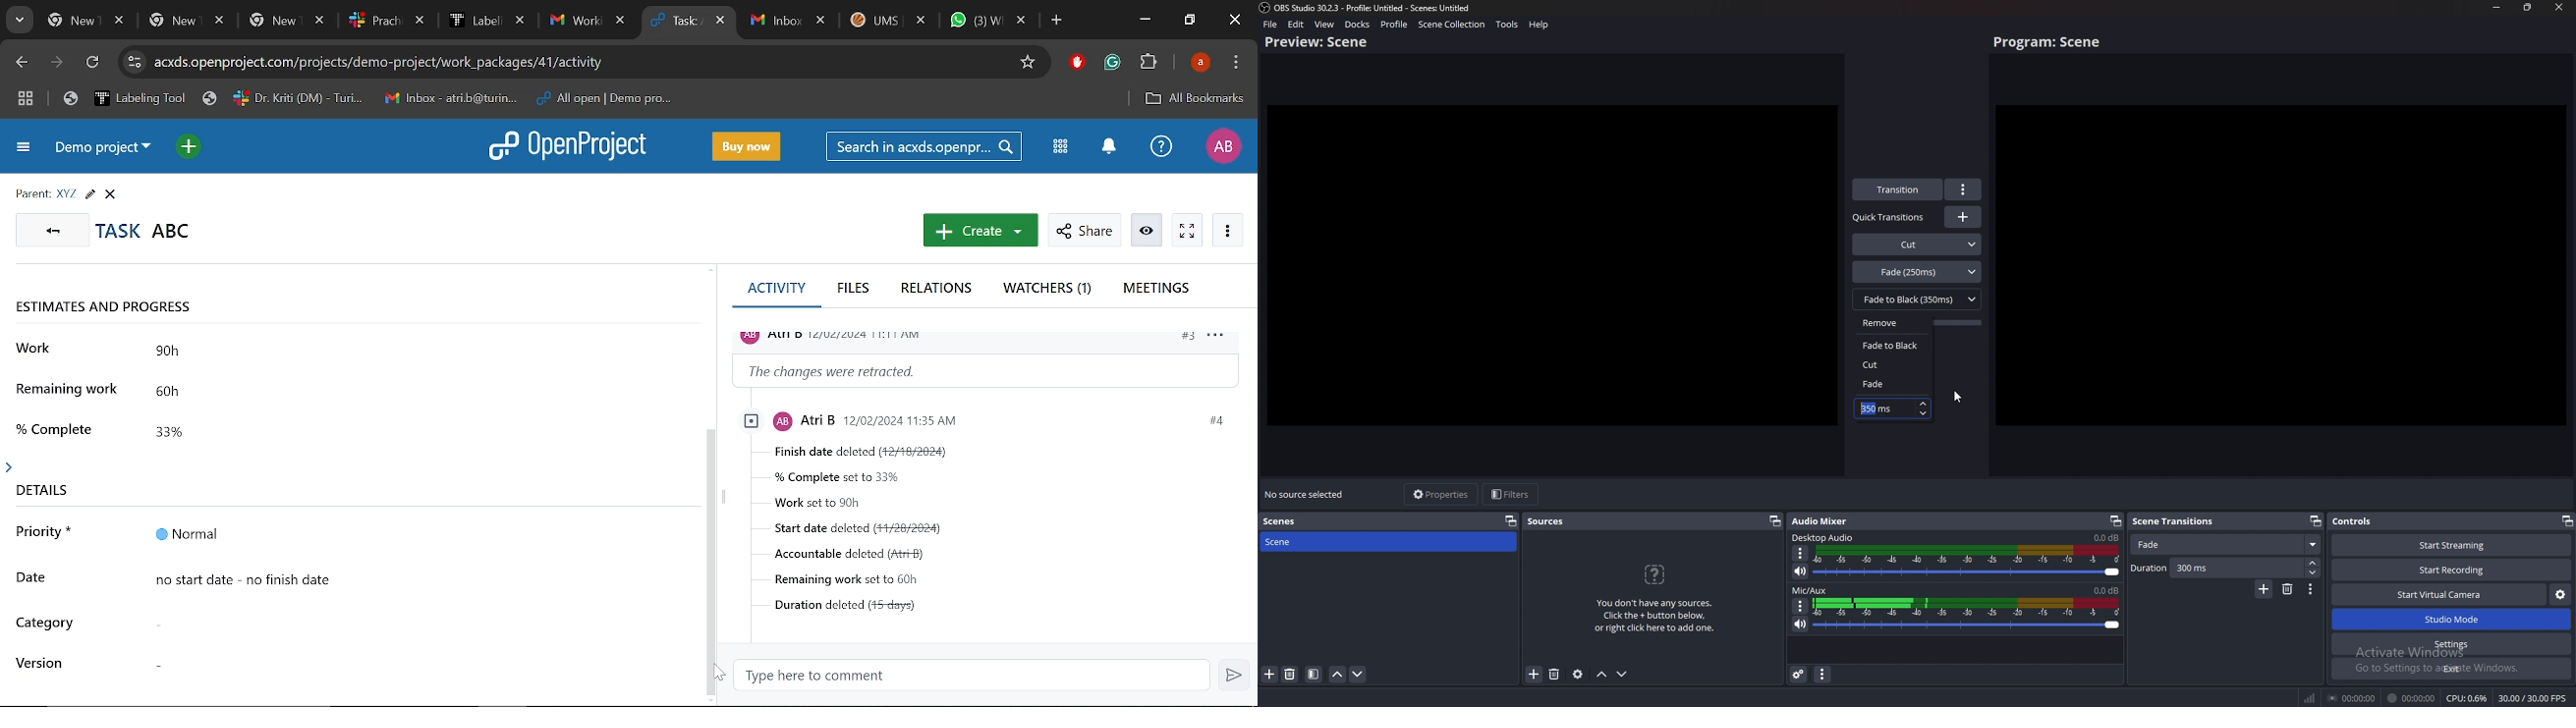 Image resolution: width=2576 pixels, height=728 pixels. I want to click on Pop out, so click(2115, 522).